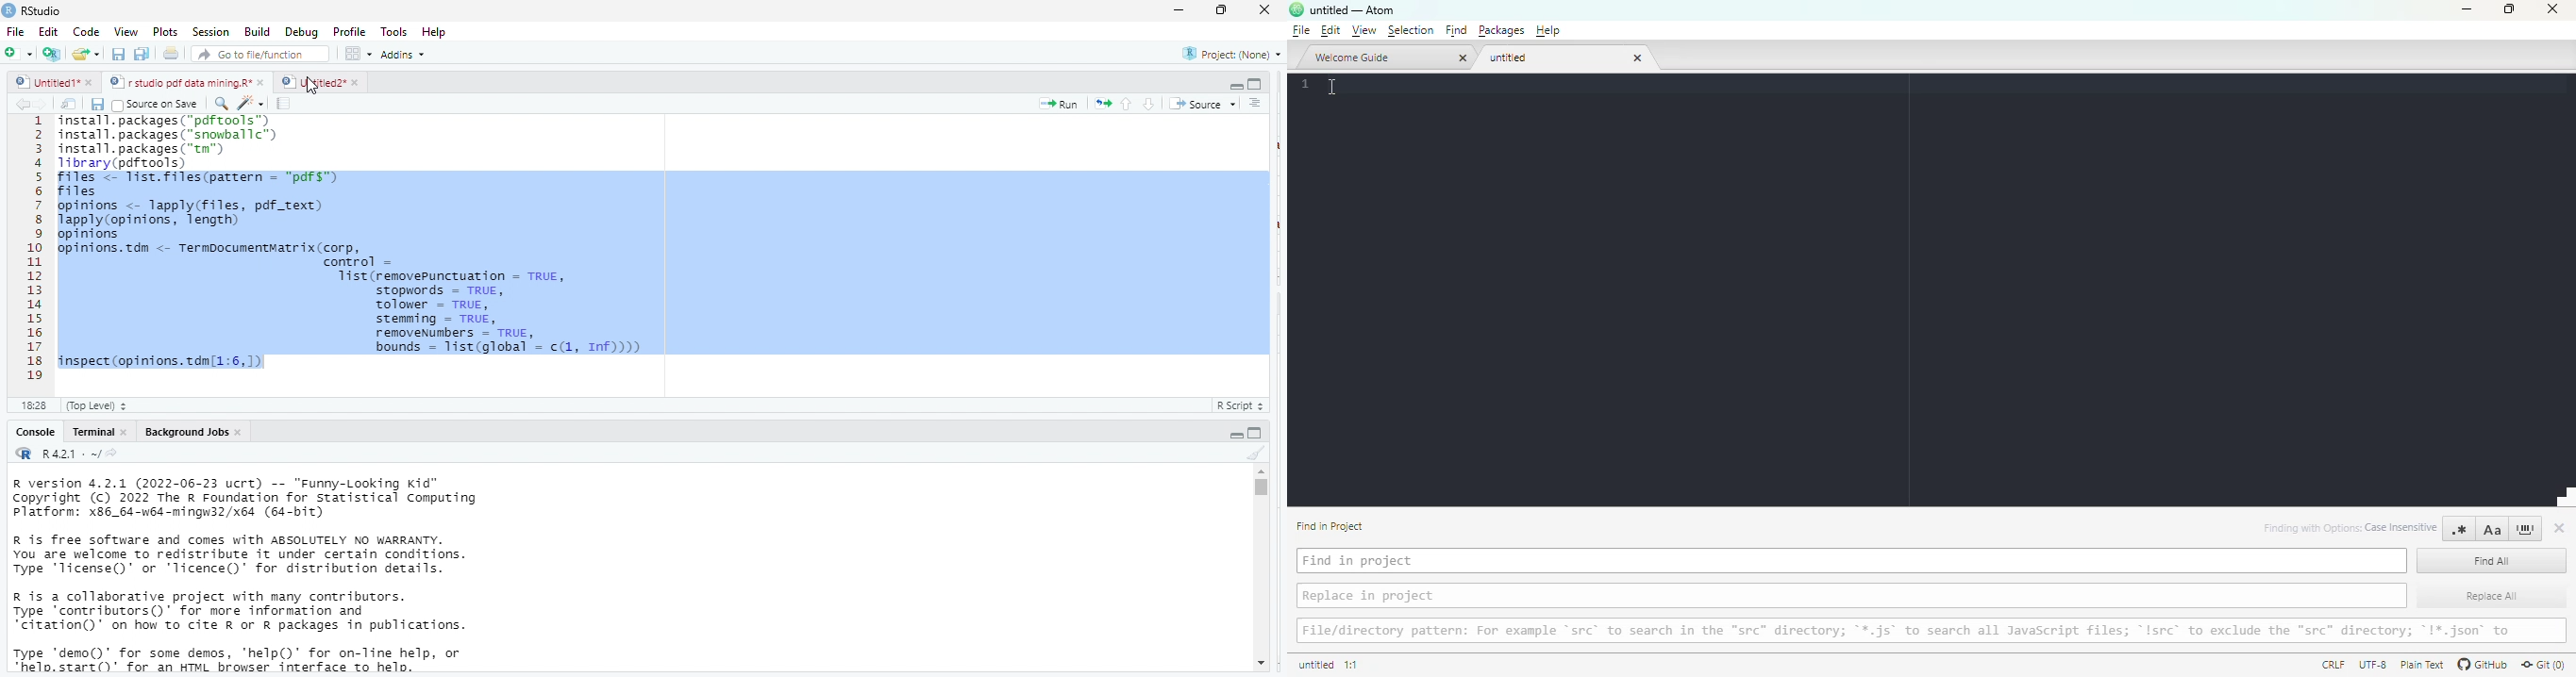  I want to click on selection, so click(1412, 30).